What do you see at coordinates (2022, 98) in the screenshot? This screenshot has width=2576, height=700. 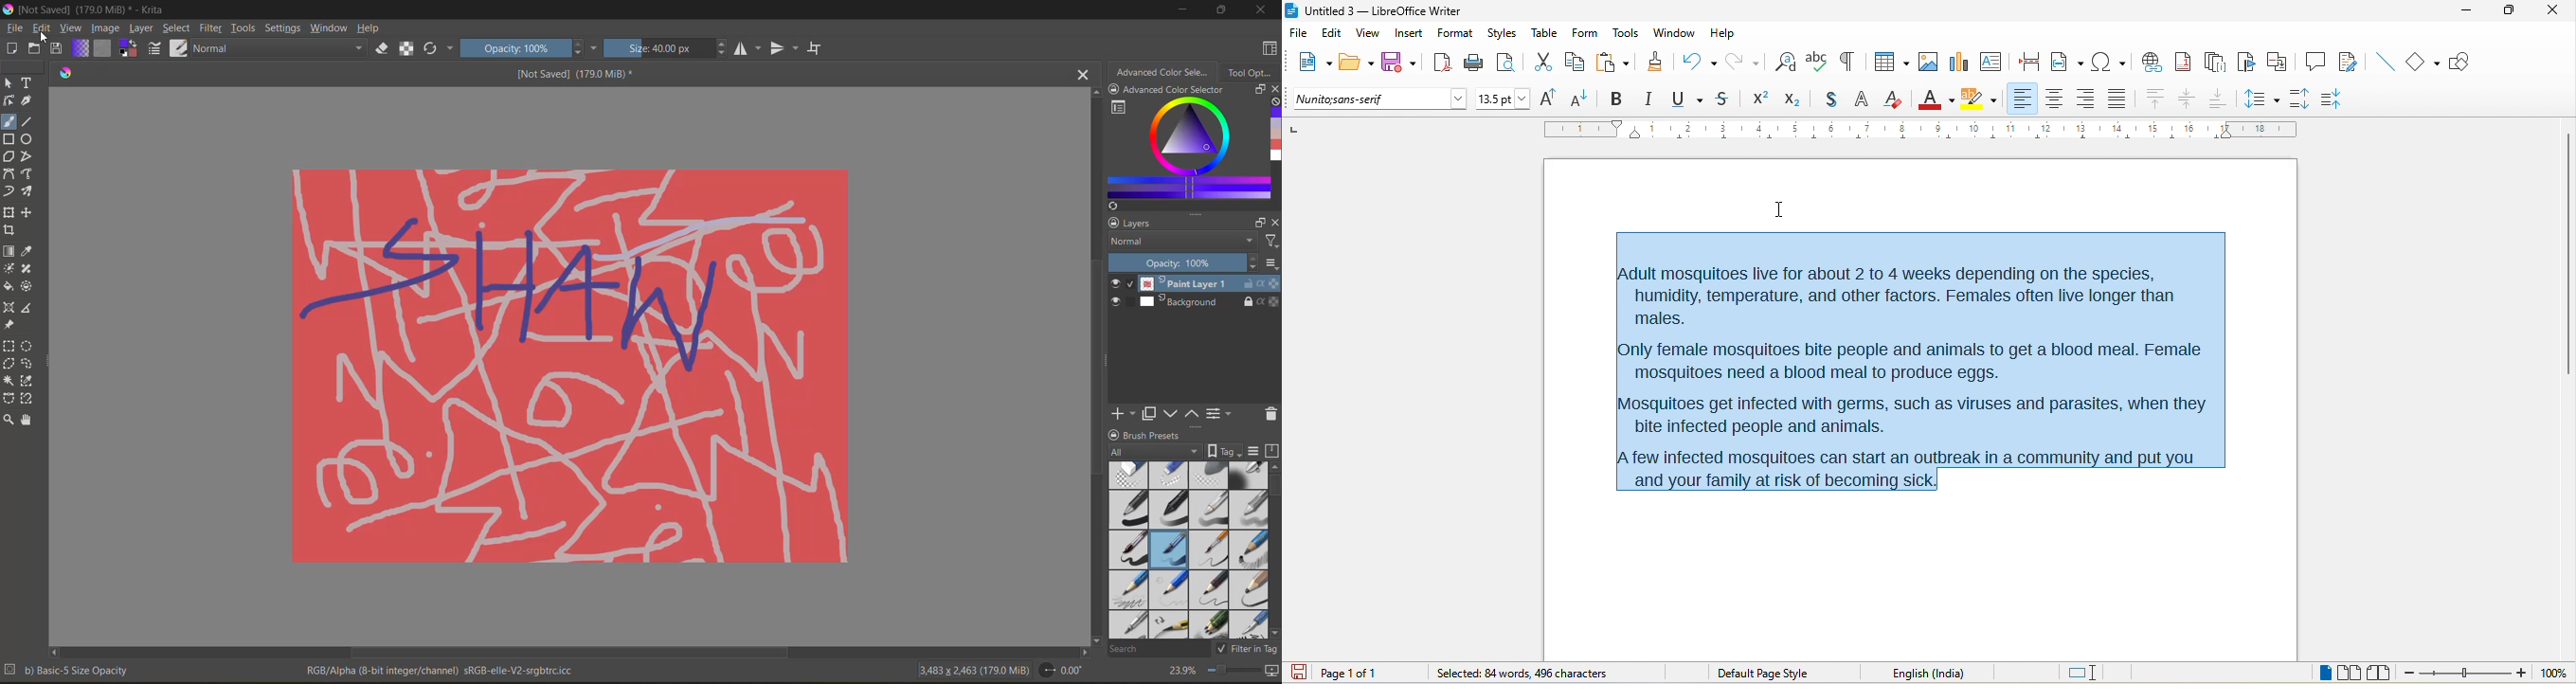 I see `align left` at bounding box center [2022, 98].